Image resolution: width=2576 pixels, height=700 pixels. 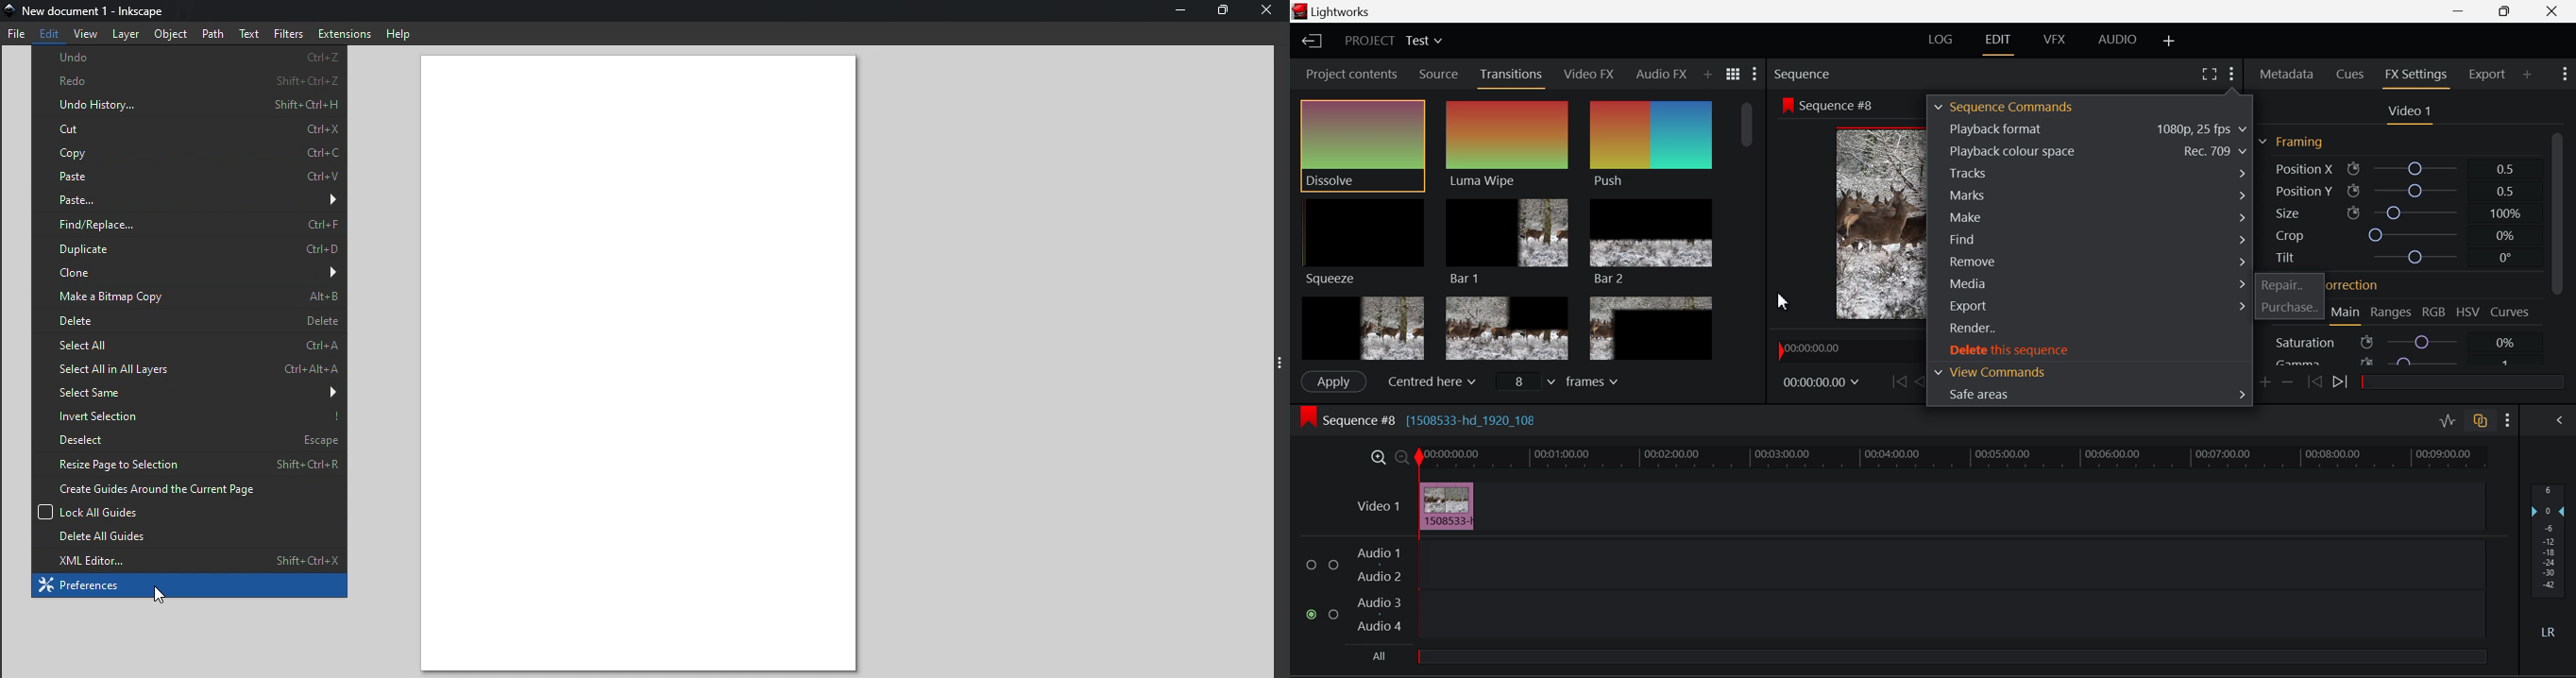 I want to click on Safe areas, so click(x=2091, y=395).